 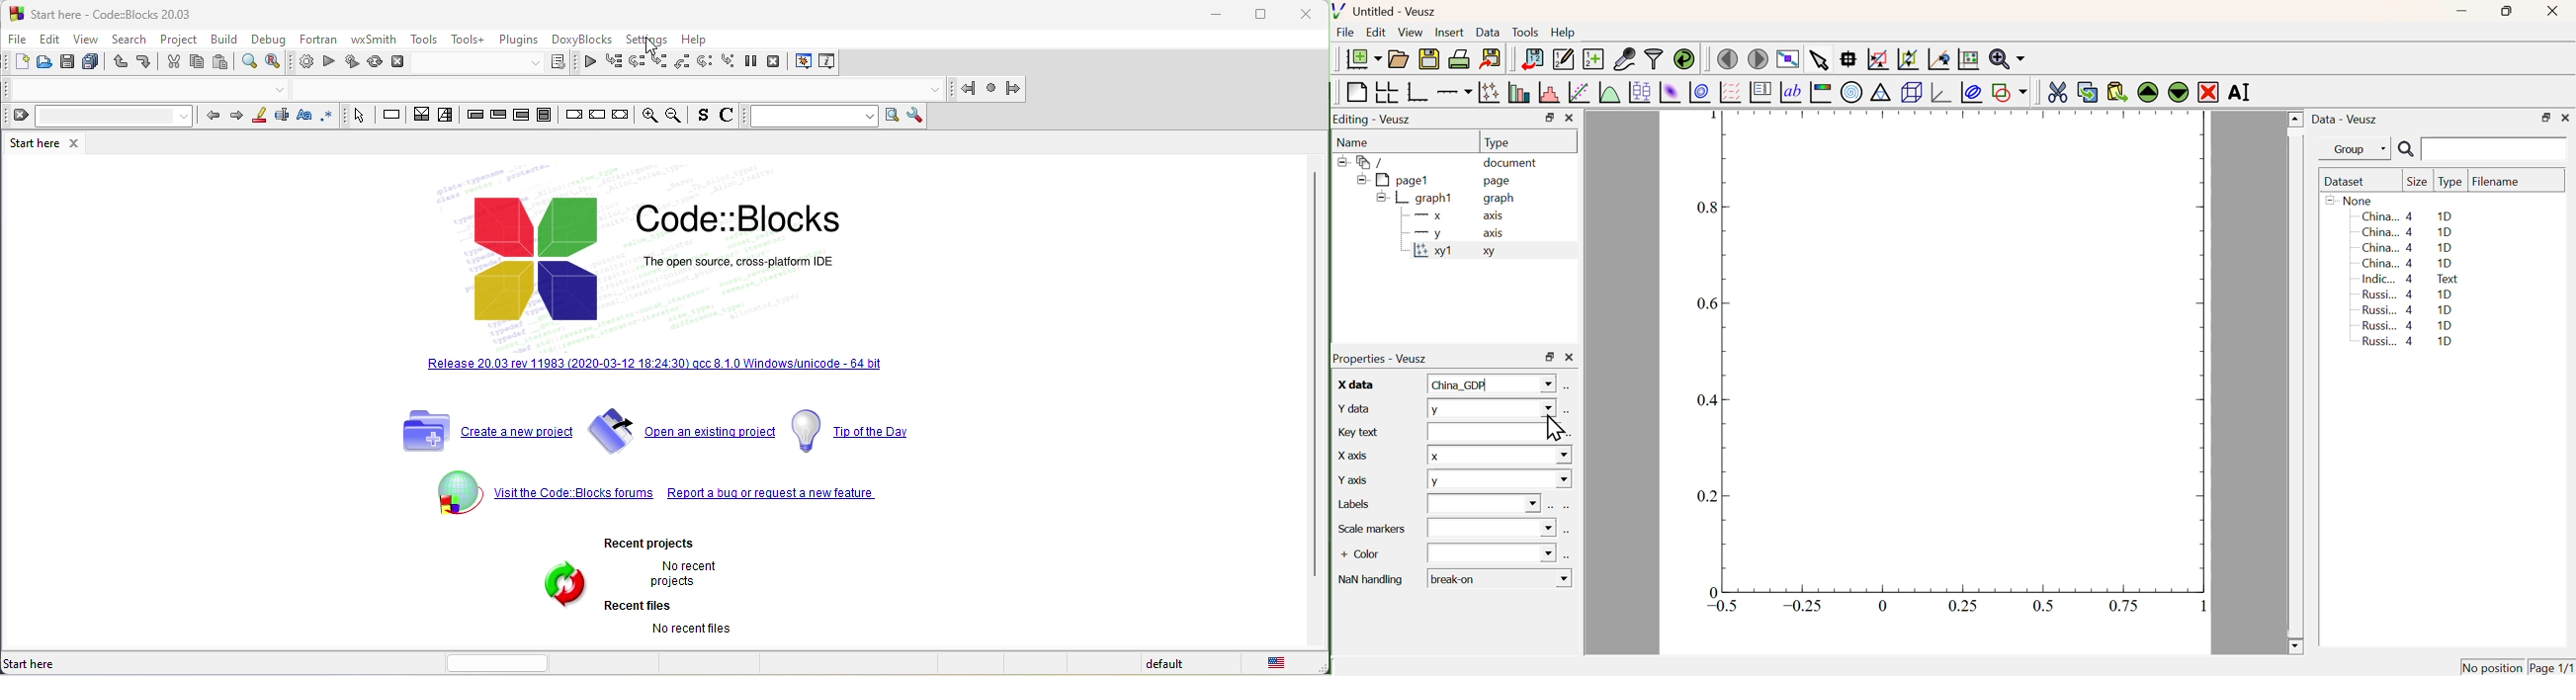 I want to click on Editing - Veusz, so click(x=1374, y=120).